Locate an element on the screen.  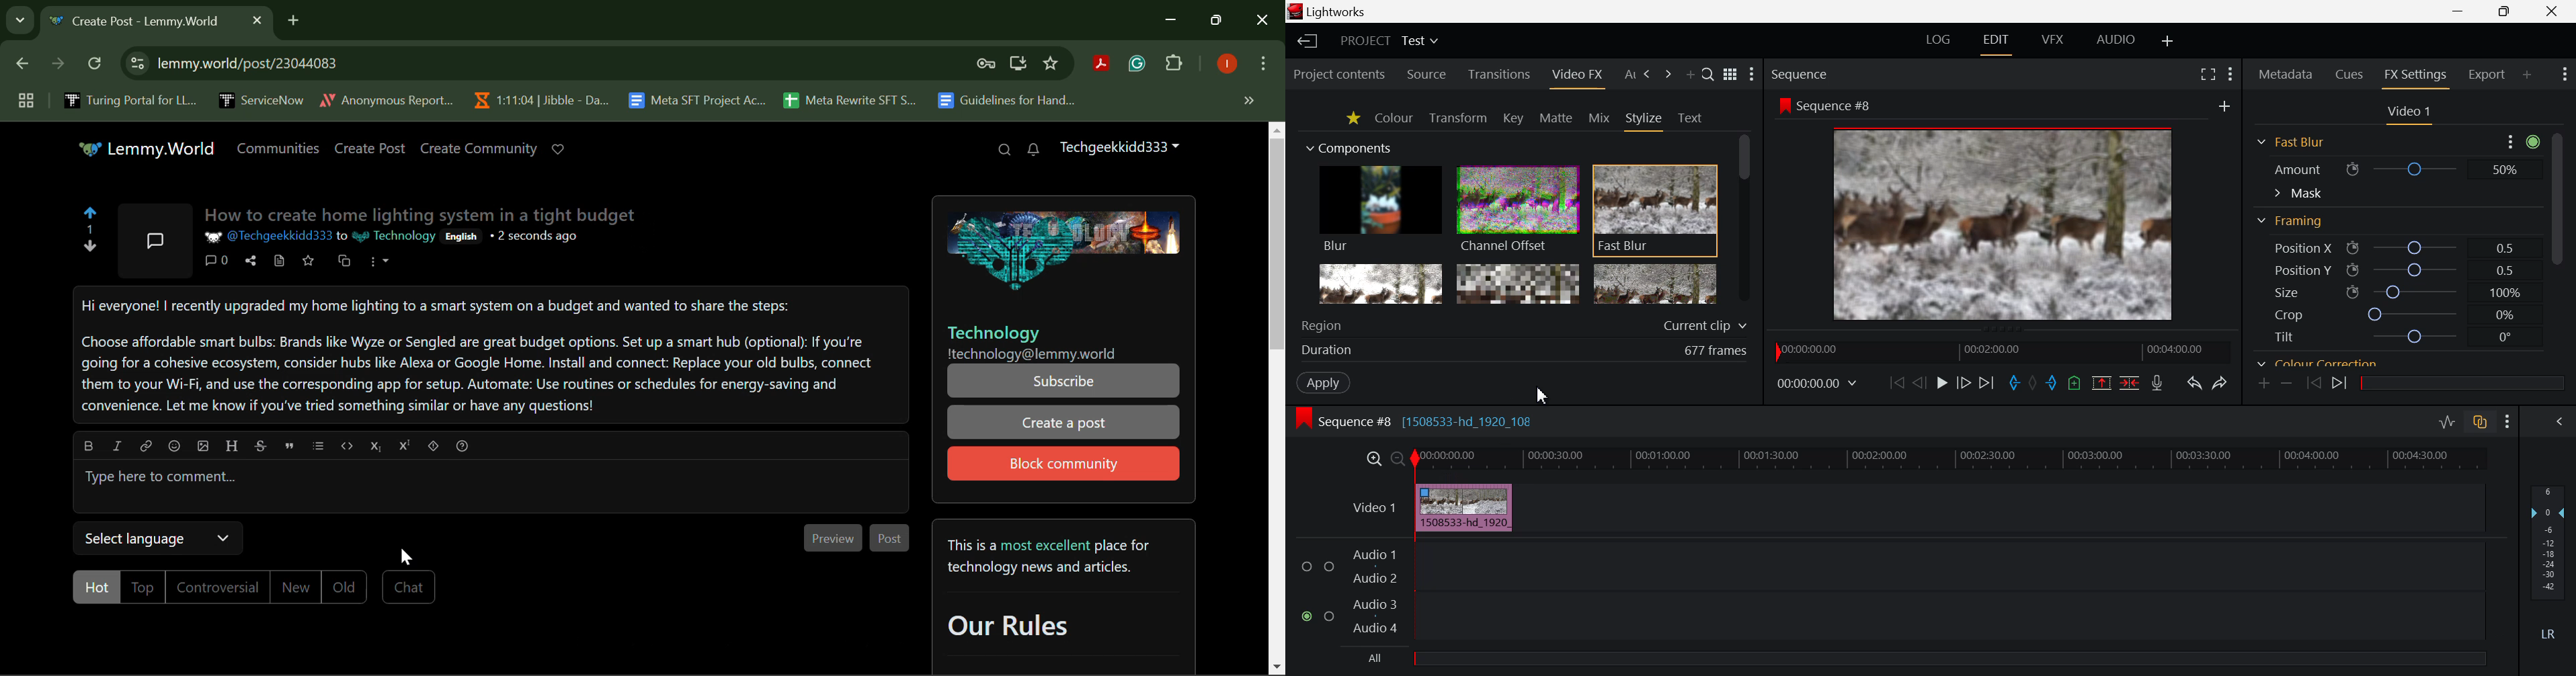
Mark Out is located at coordinates (2050, 384).